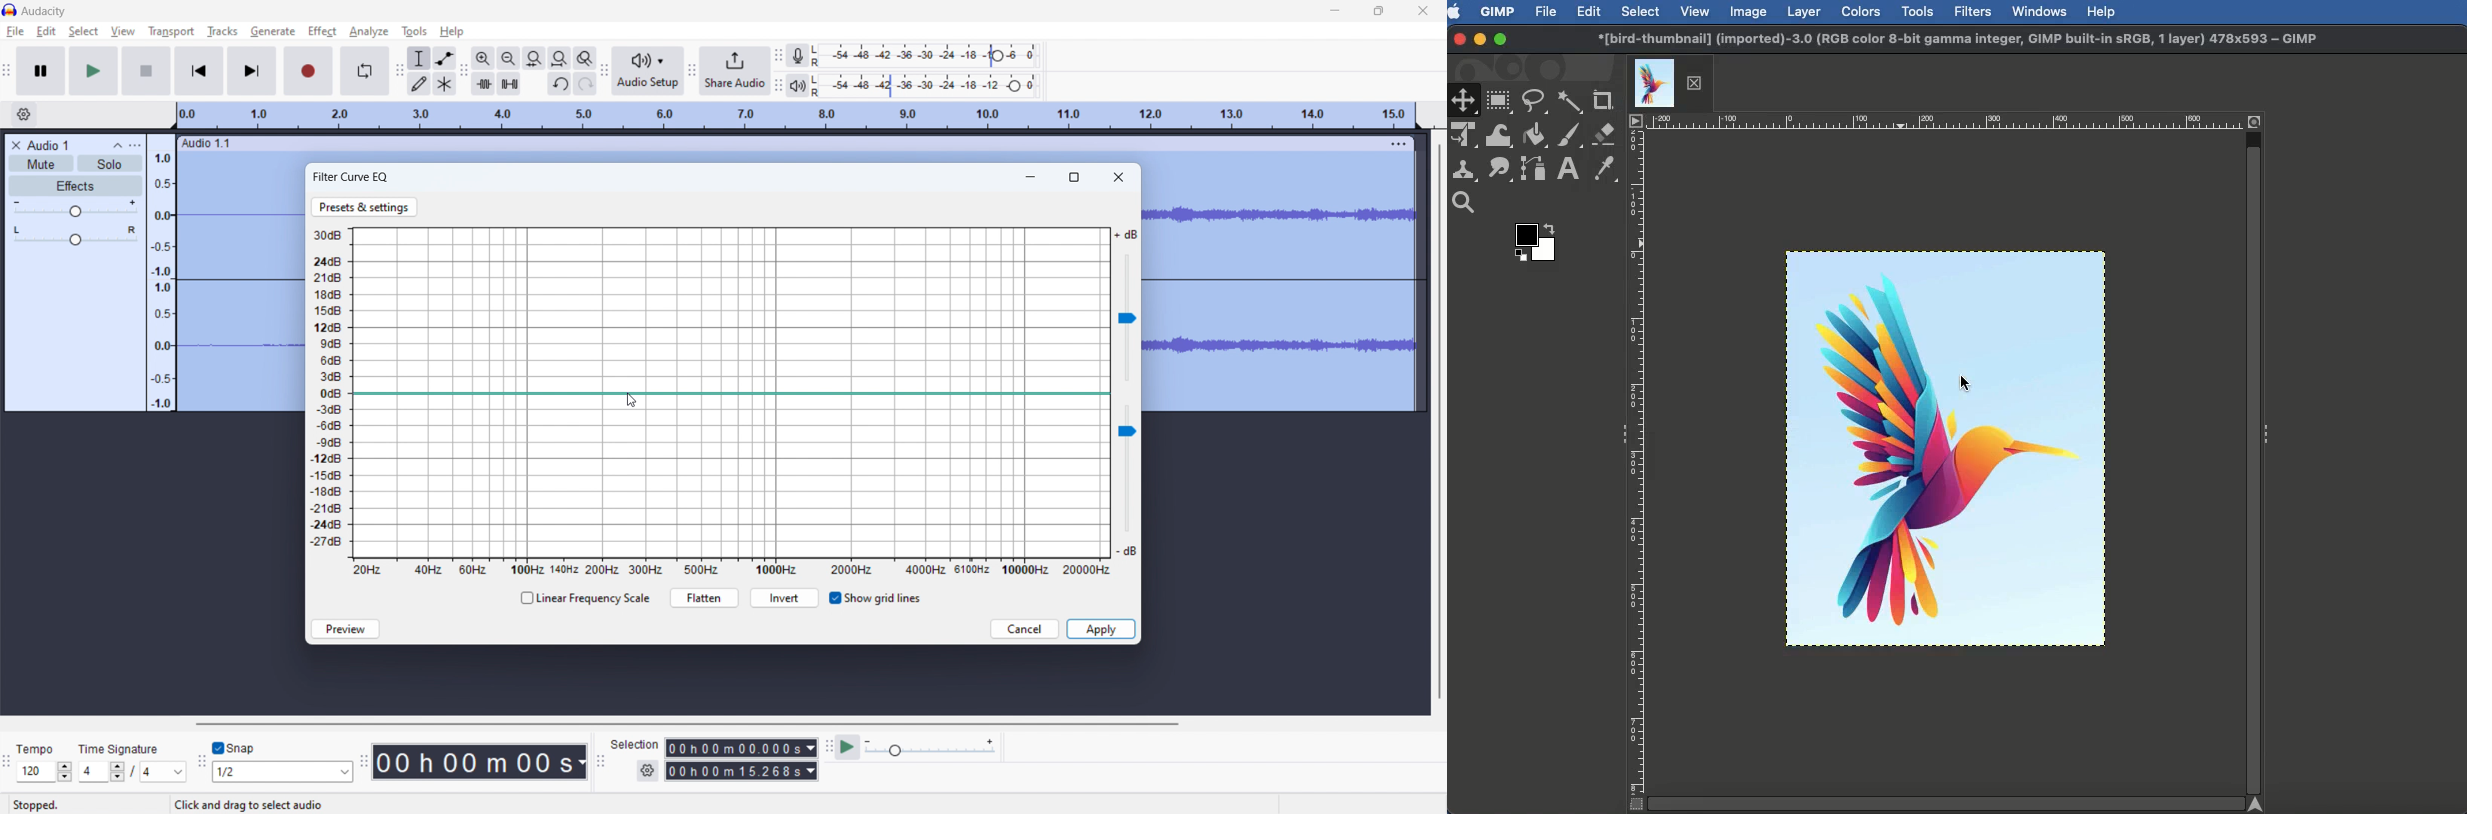 This screenshot has height=840, width=2492. I want to click on snap toggle, so click(234, 747).